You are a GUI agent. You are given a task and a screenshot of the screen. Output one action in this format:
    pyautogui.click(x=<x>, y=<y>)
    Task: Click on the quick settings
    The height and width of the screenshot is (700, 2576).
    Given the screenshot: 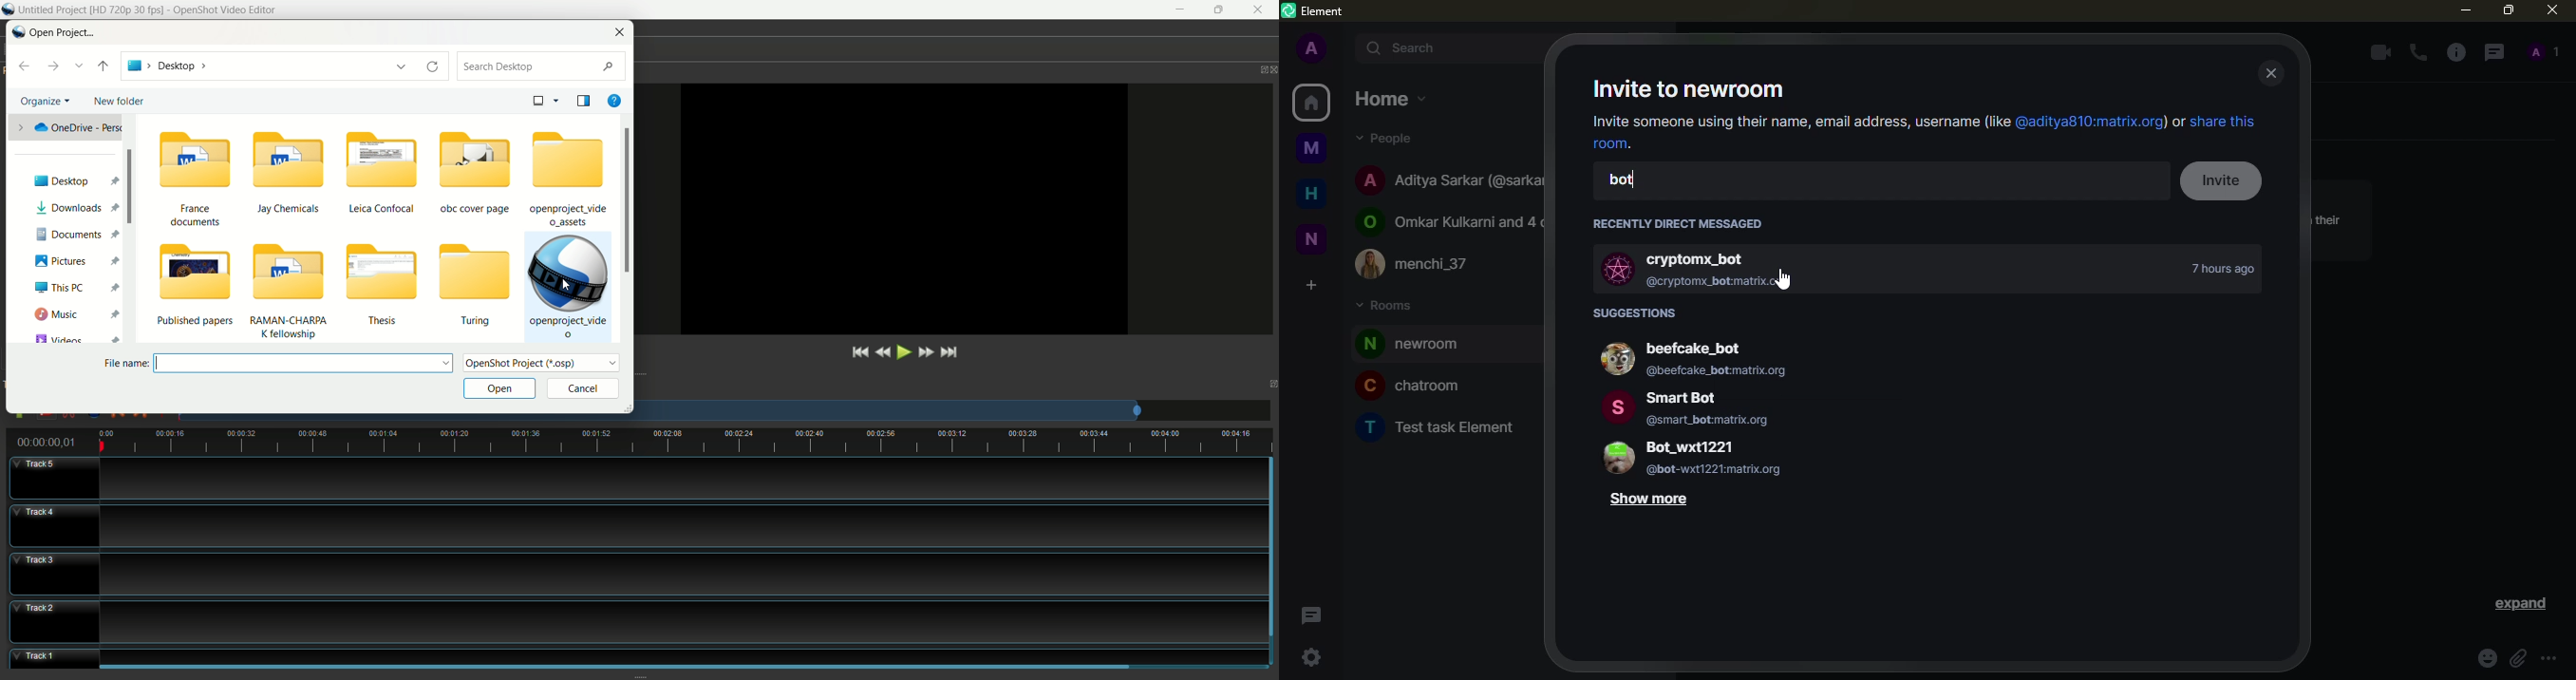 What is the action you would take?
    pyautogui.click(x=1310, y=655)
    